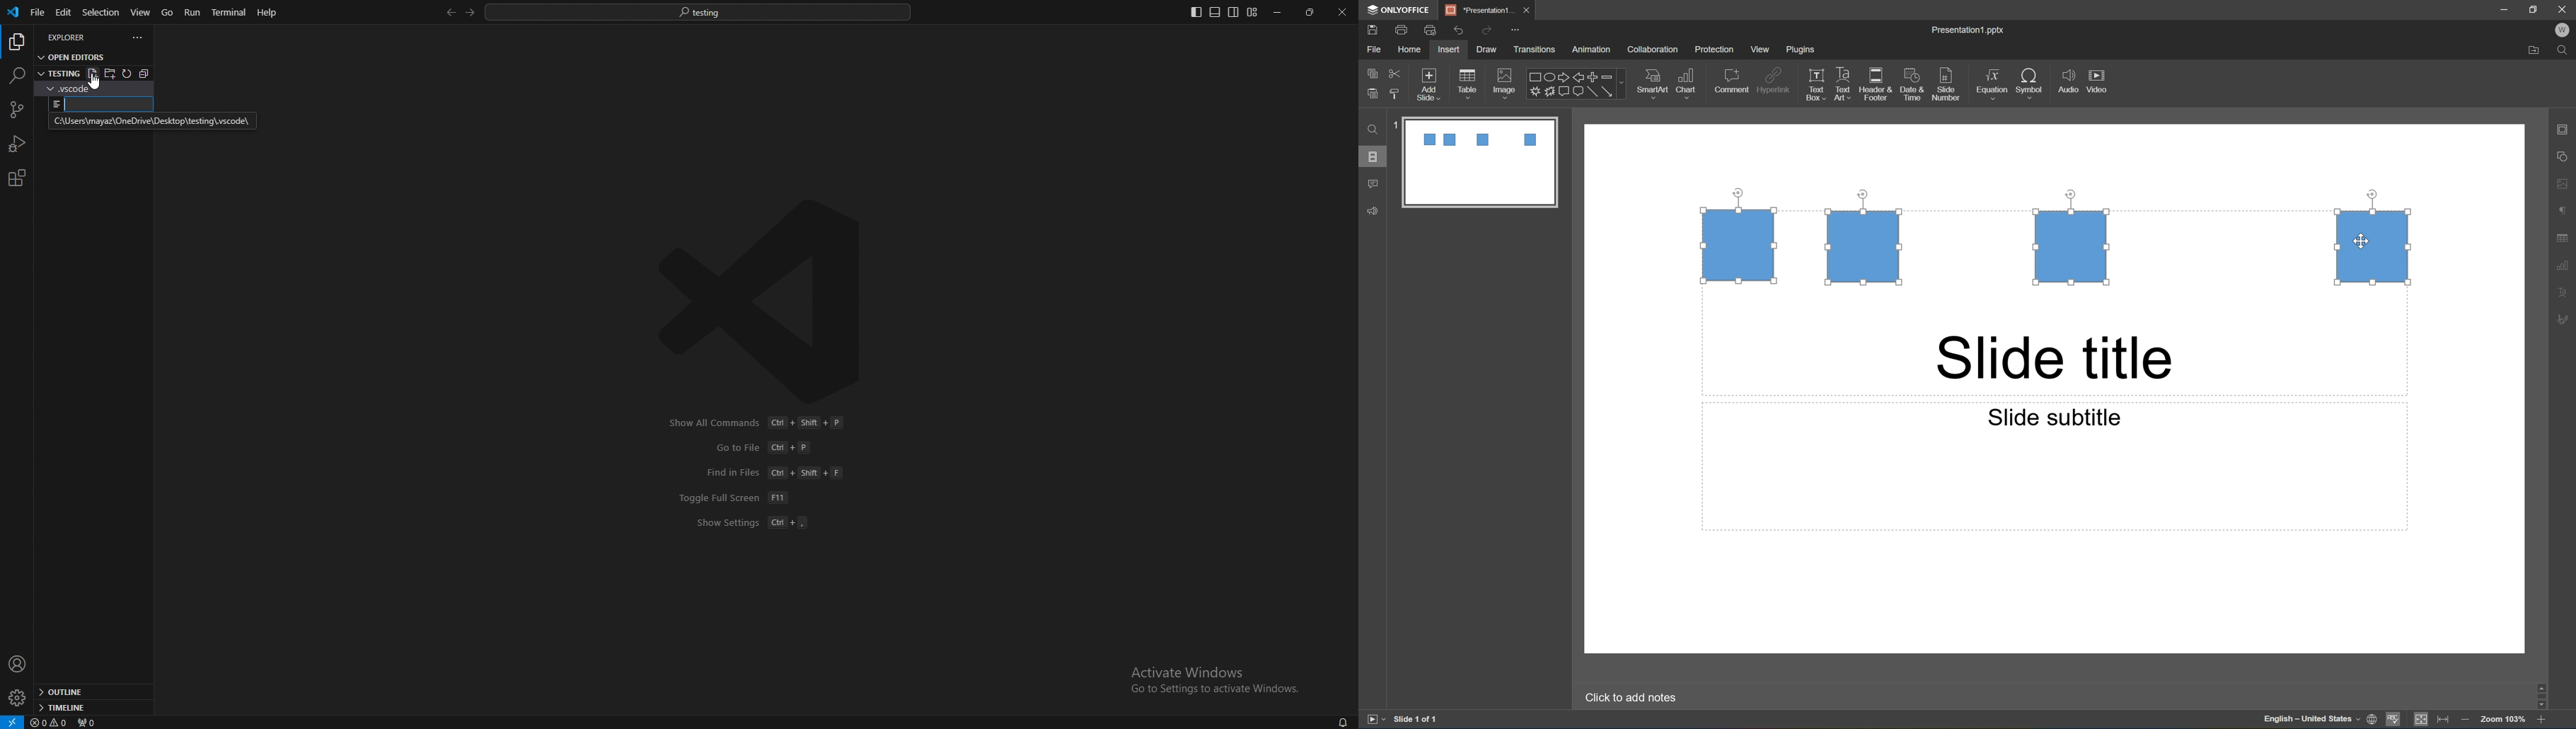  Describe the element at coordinates (1409, 50) in the screenshot. I see `home` at that location.